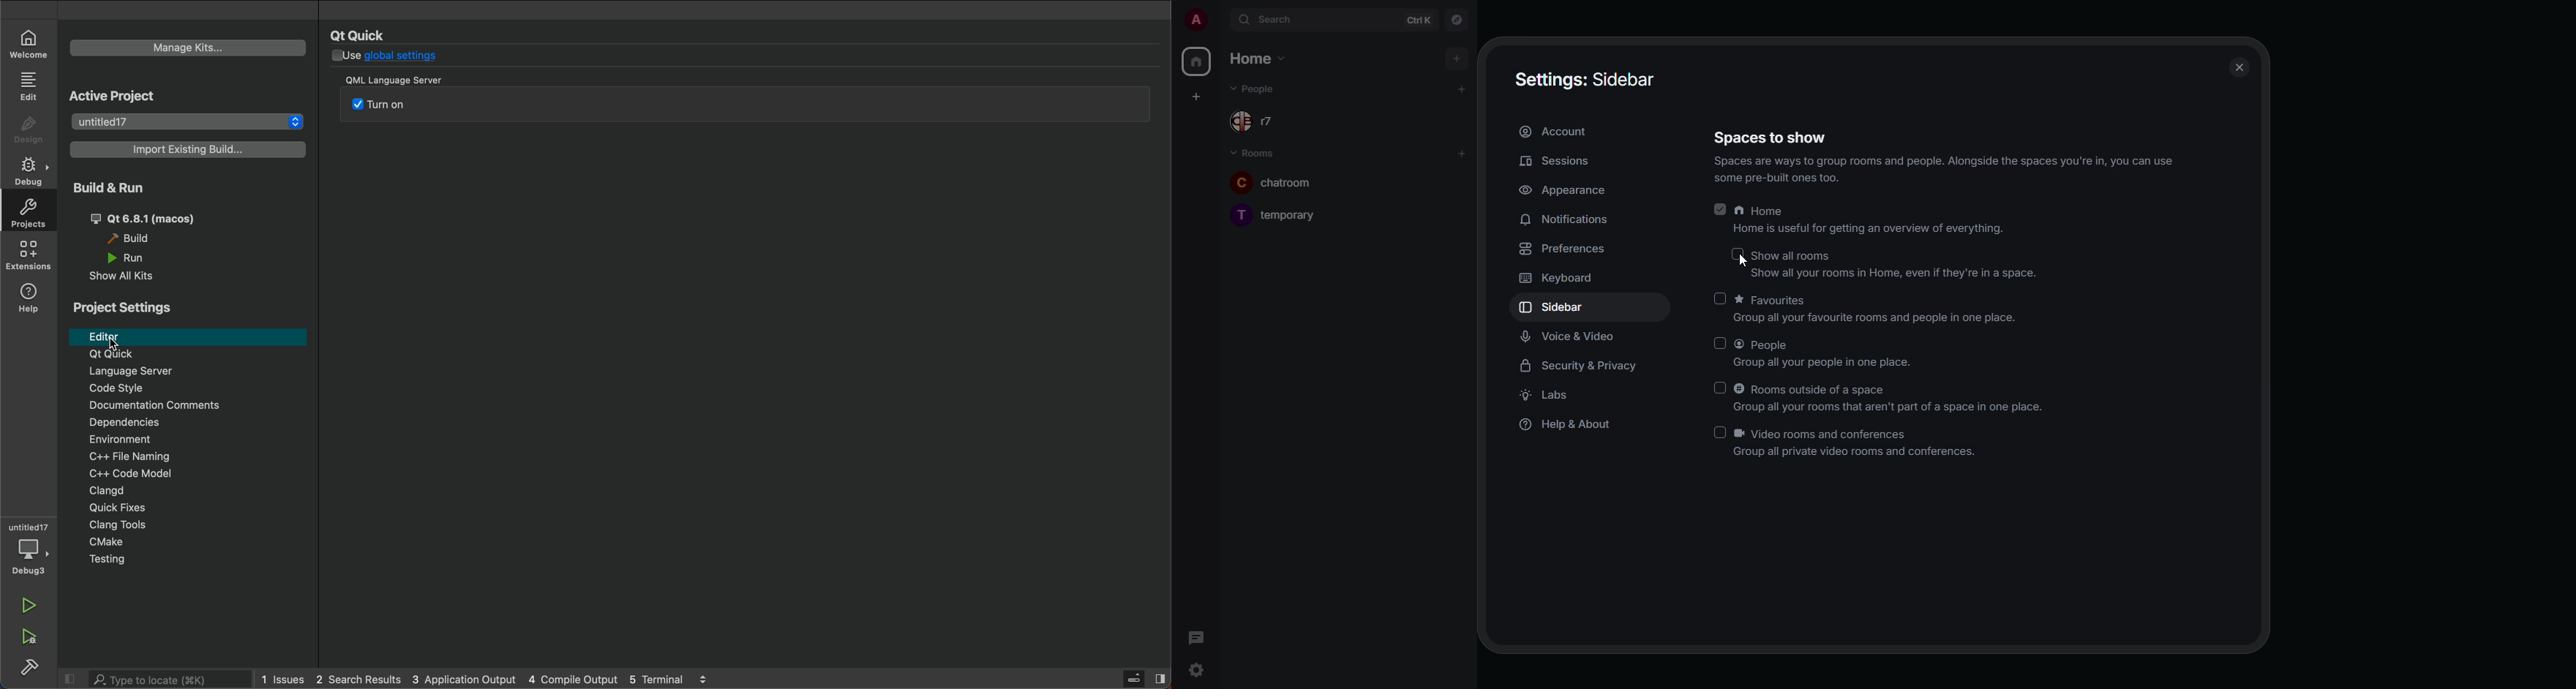 Image resolution: width=2576 pixels, height=700 pixels. I want to click on people, so click(1257, 123).